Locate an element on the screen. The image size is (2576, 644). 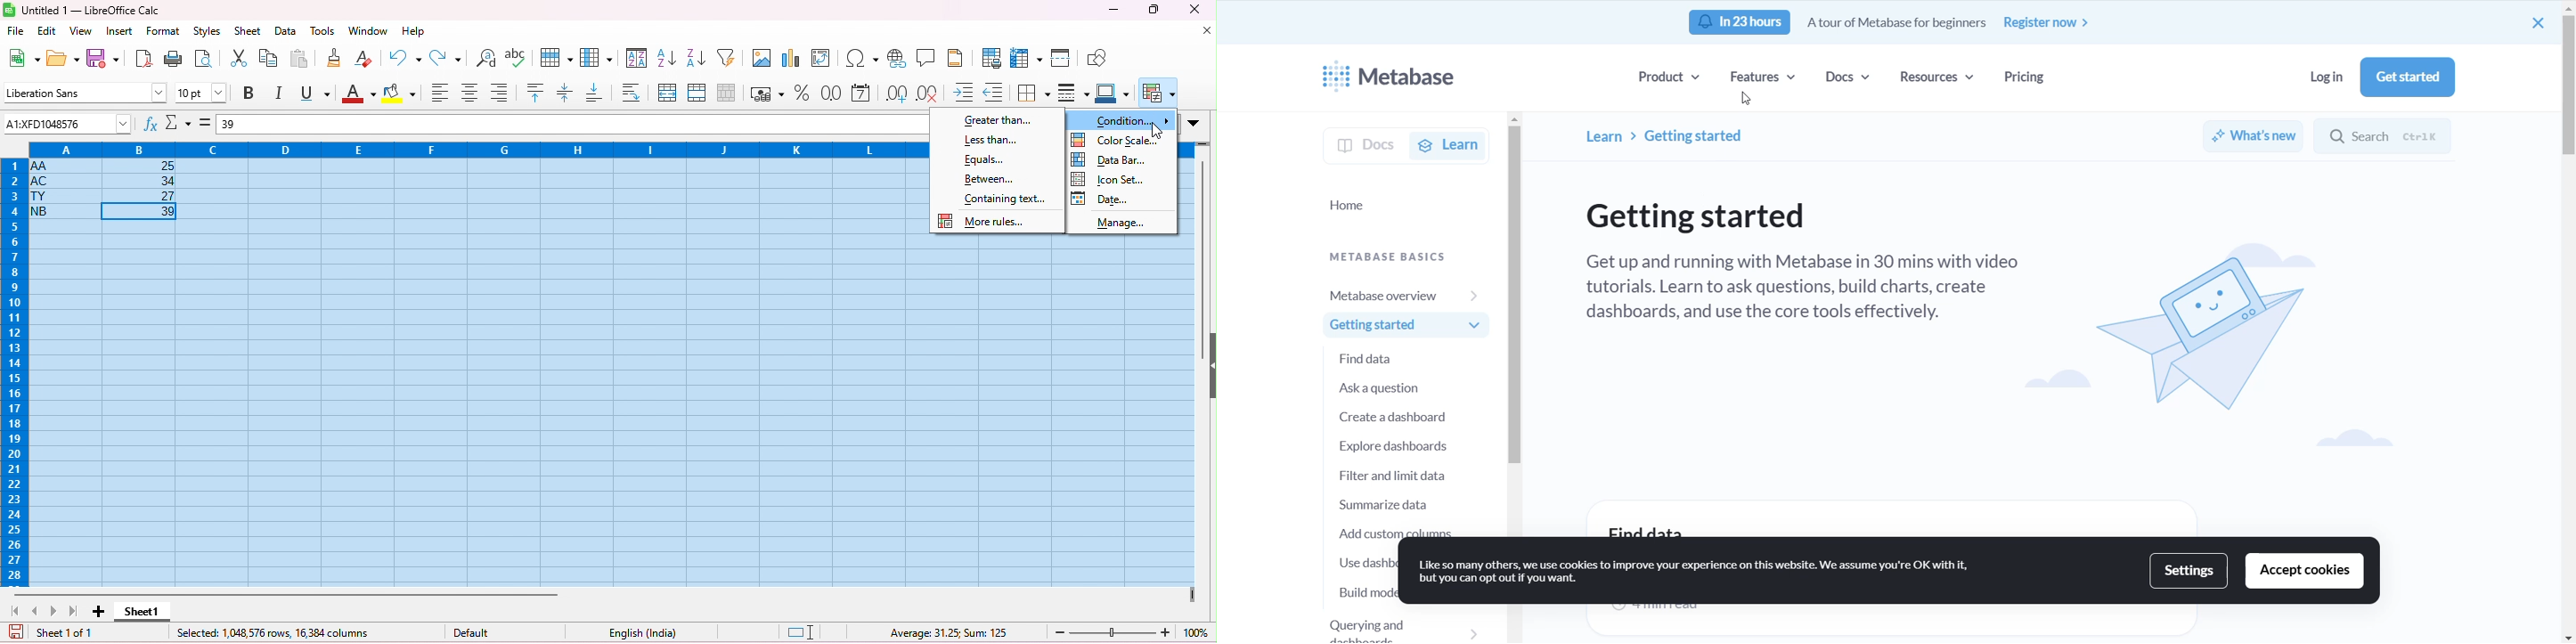
show draw functions is located at coordinates (1097, 56).